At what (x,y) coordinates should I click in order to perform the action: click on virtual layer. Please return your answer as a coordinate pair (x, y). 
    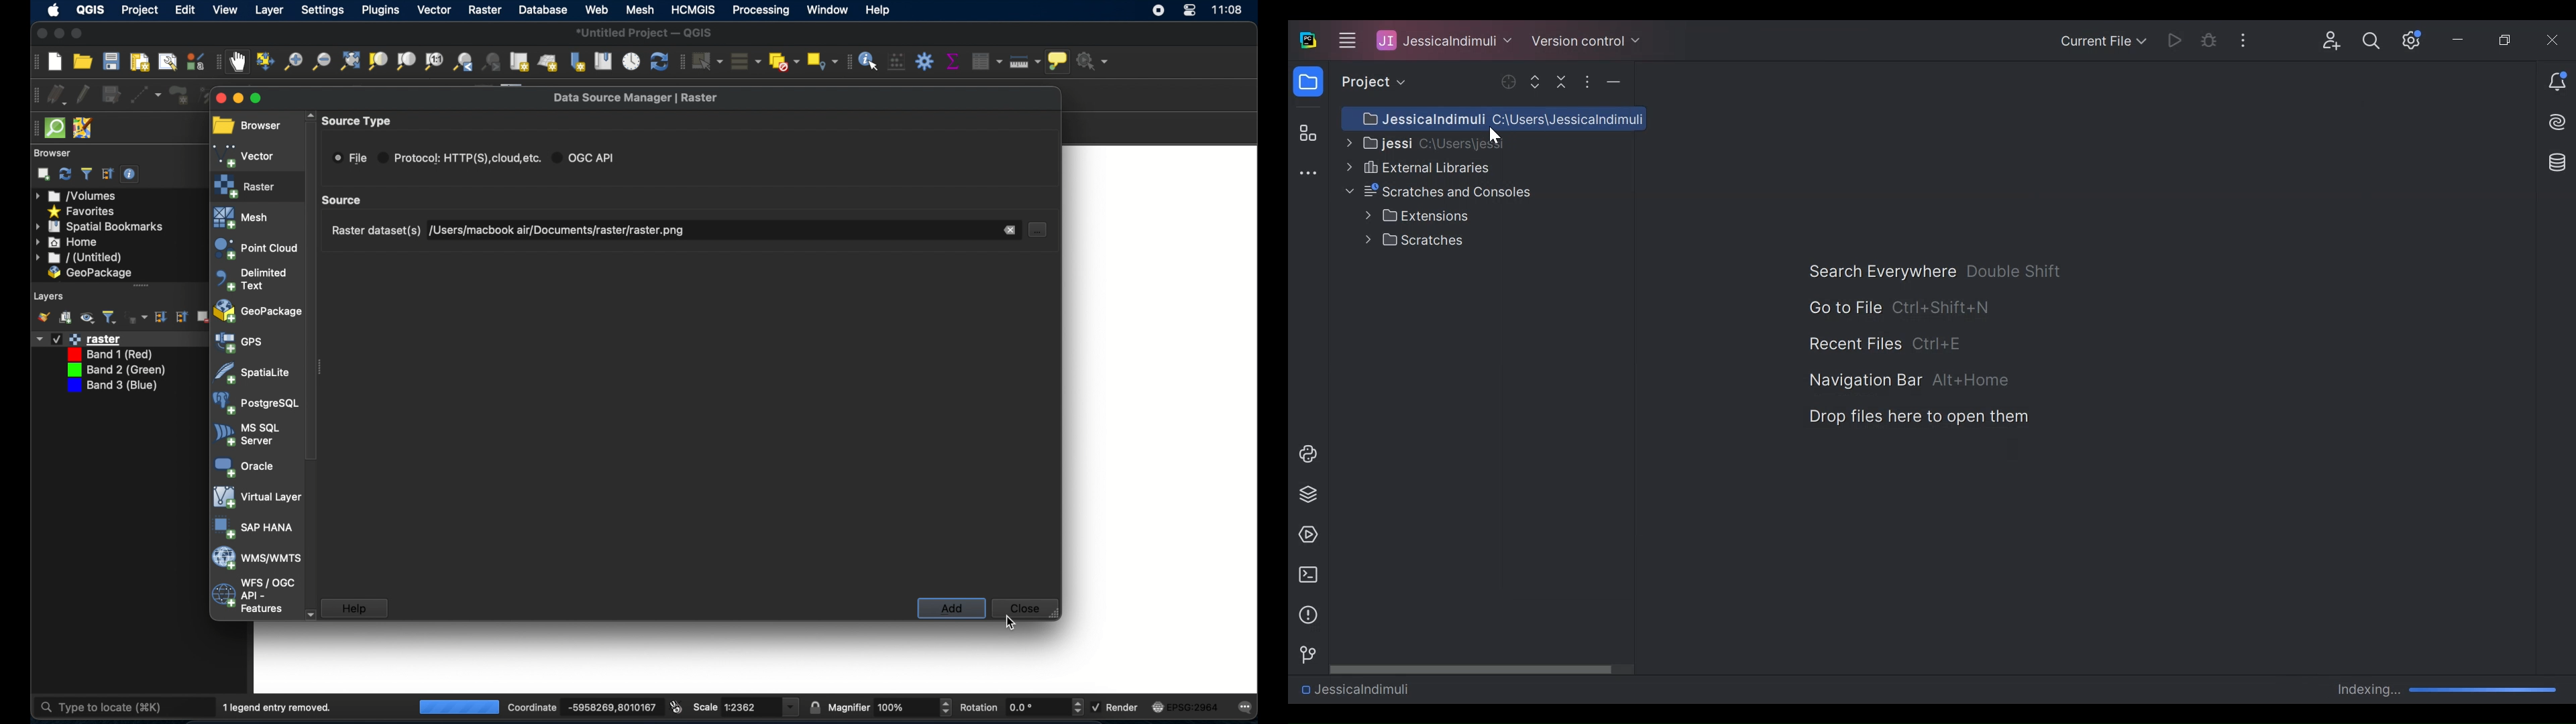
    Looking at the image, I should click on (256, 496).